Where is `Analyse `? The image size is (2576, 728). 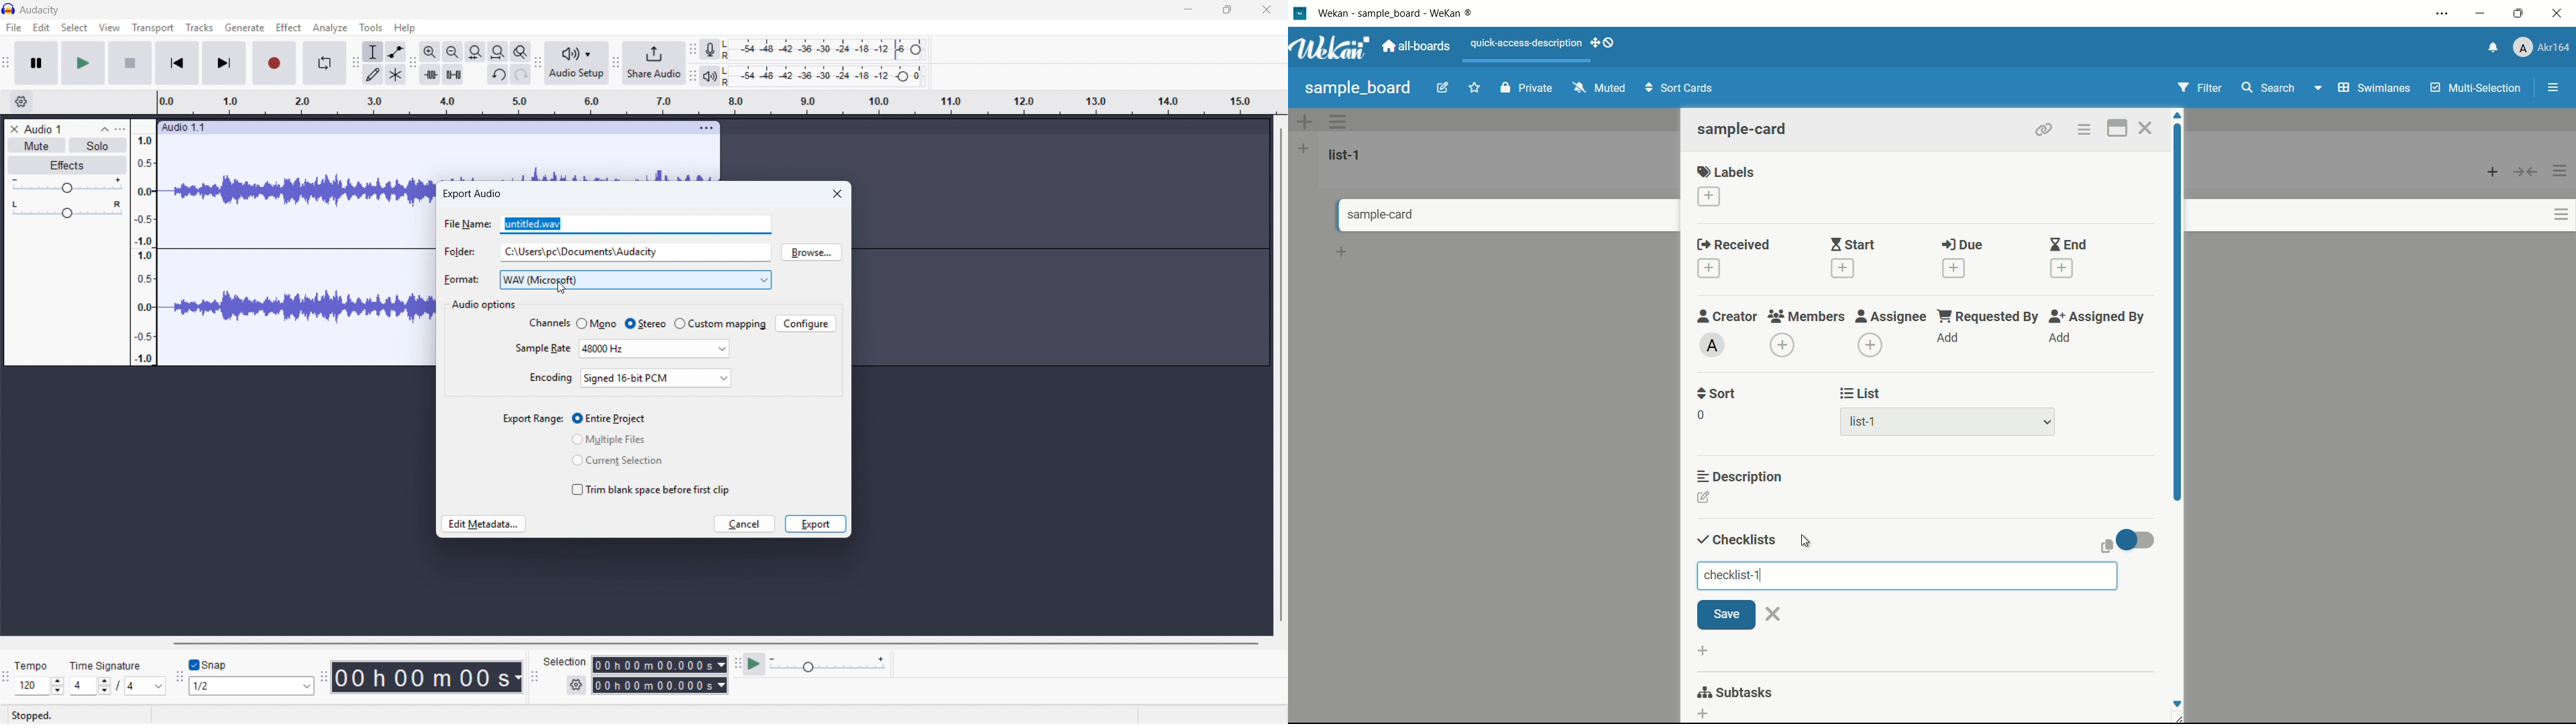
Analyse  is located at coordinates (329, 27).